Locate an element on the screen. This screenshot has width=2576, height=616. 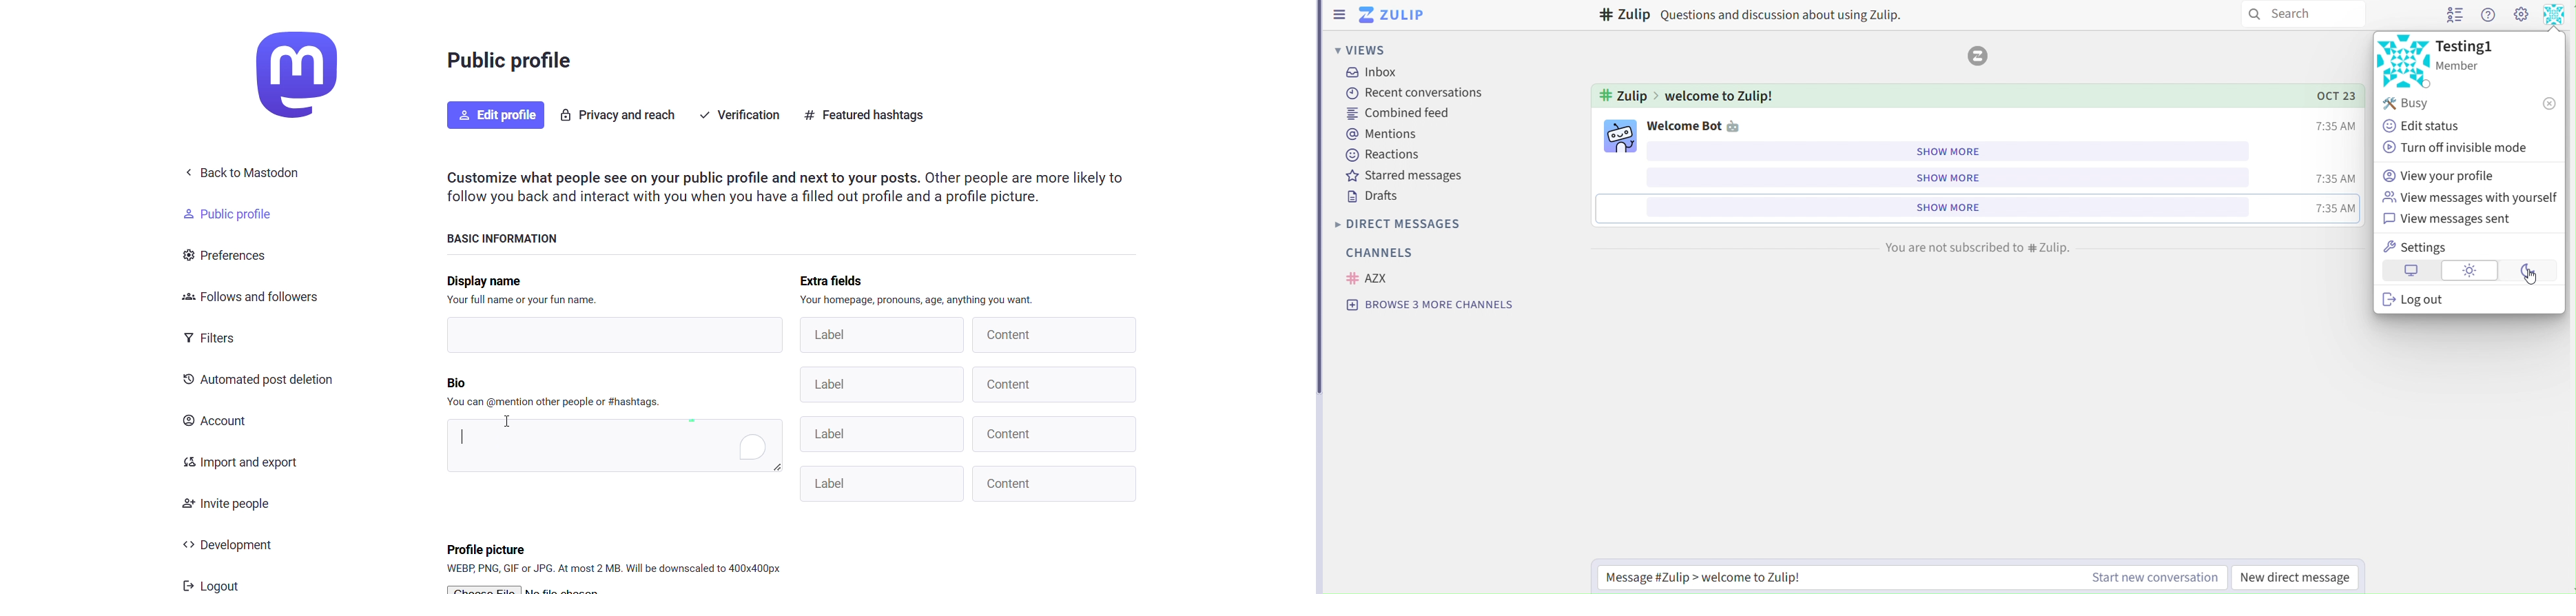
time is located at coordinates (2333, 179).